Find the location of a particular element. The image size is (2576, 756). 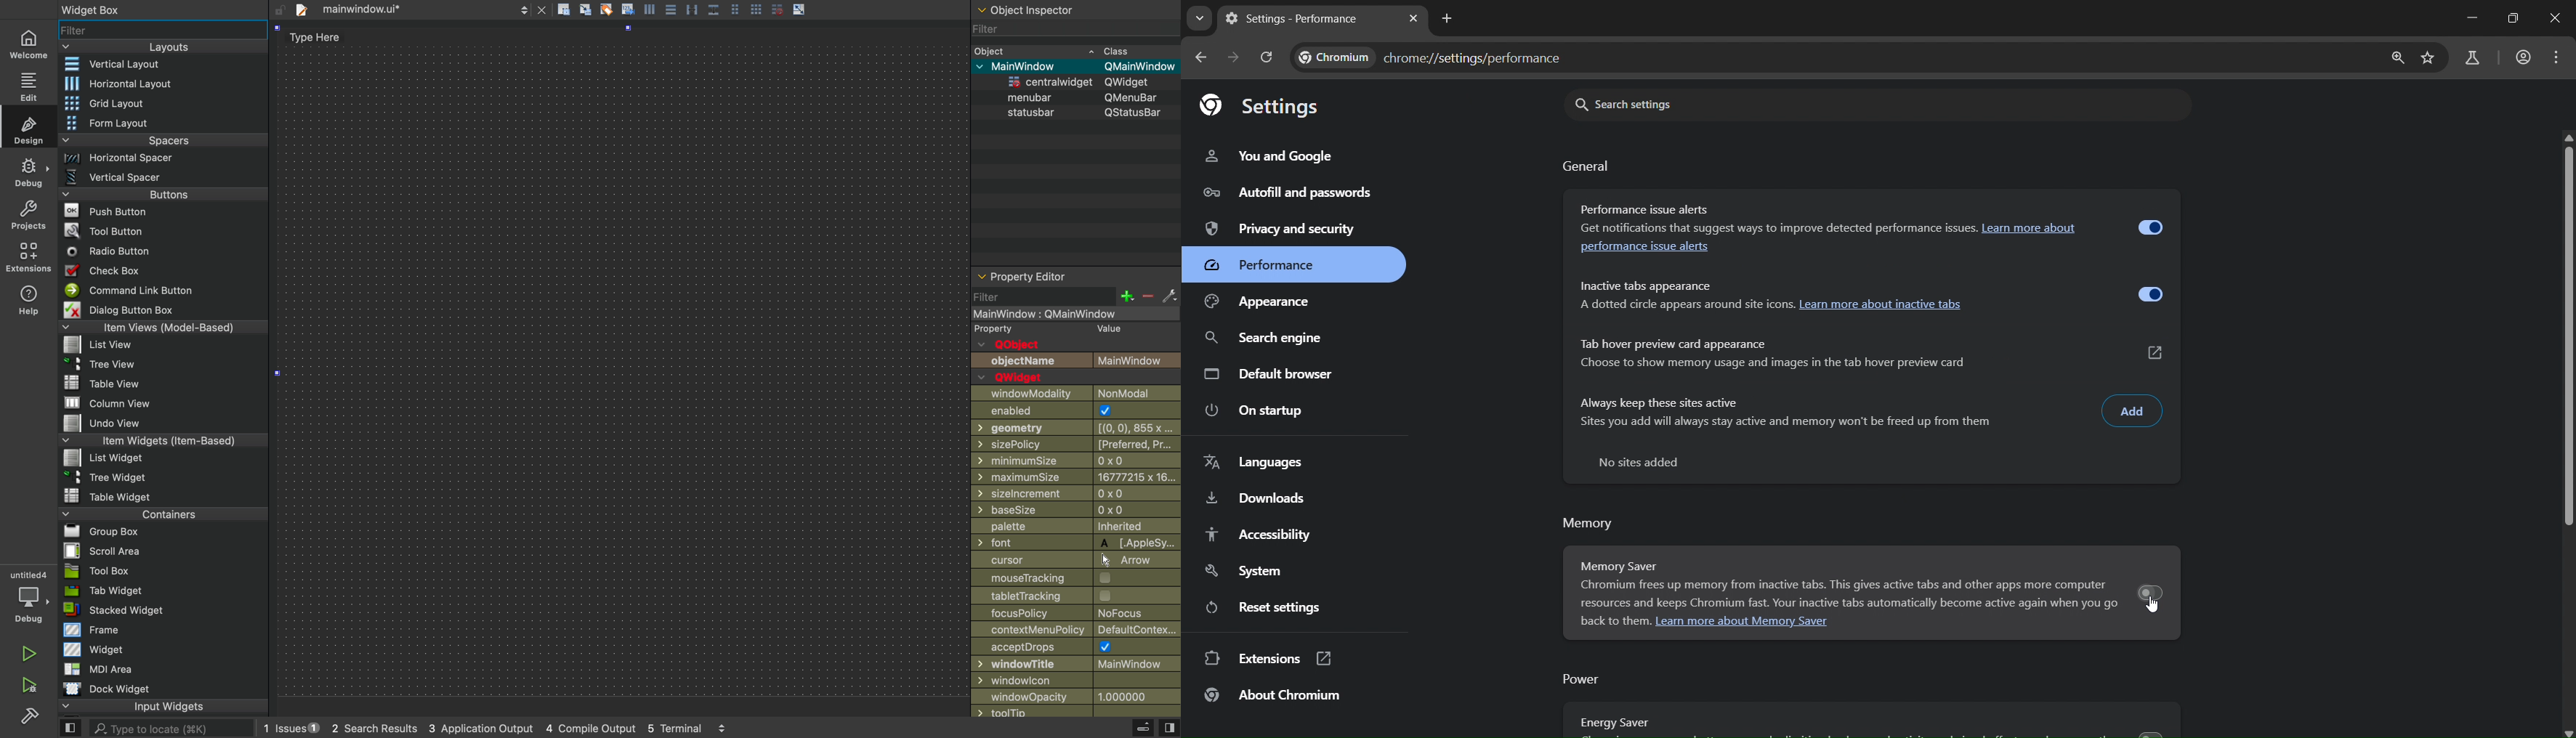

Parallel is located at coordinates (694, 9).